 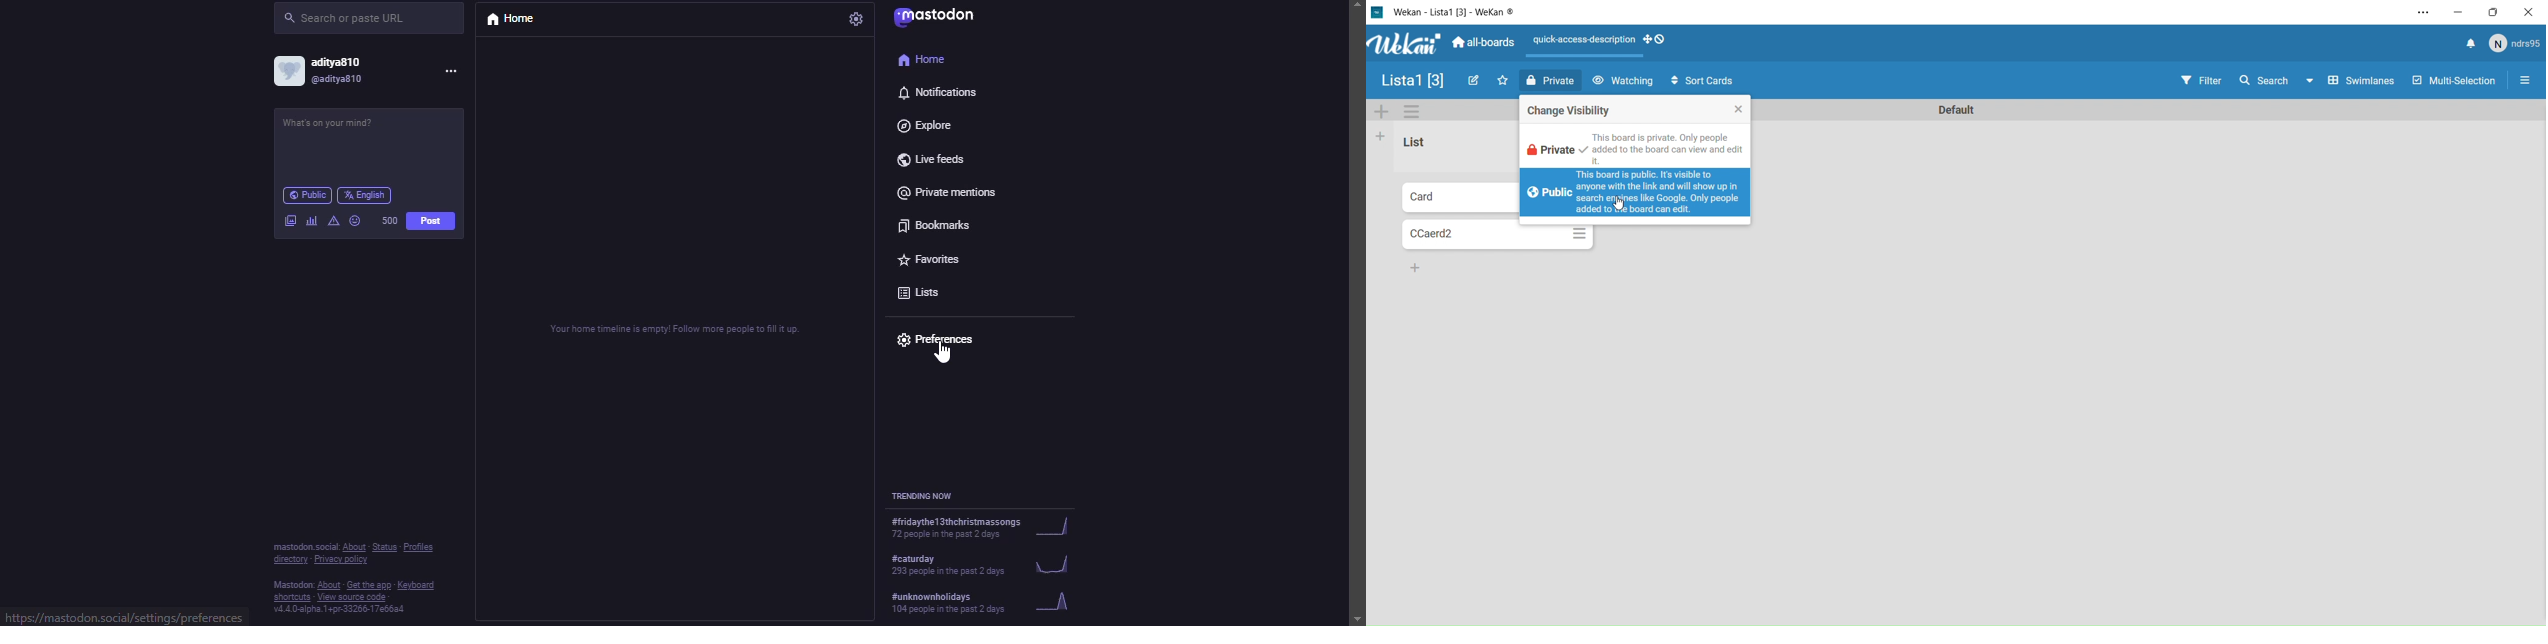 I want to click on home timeline, so click(x=672, y=327).